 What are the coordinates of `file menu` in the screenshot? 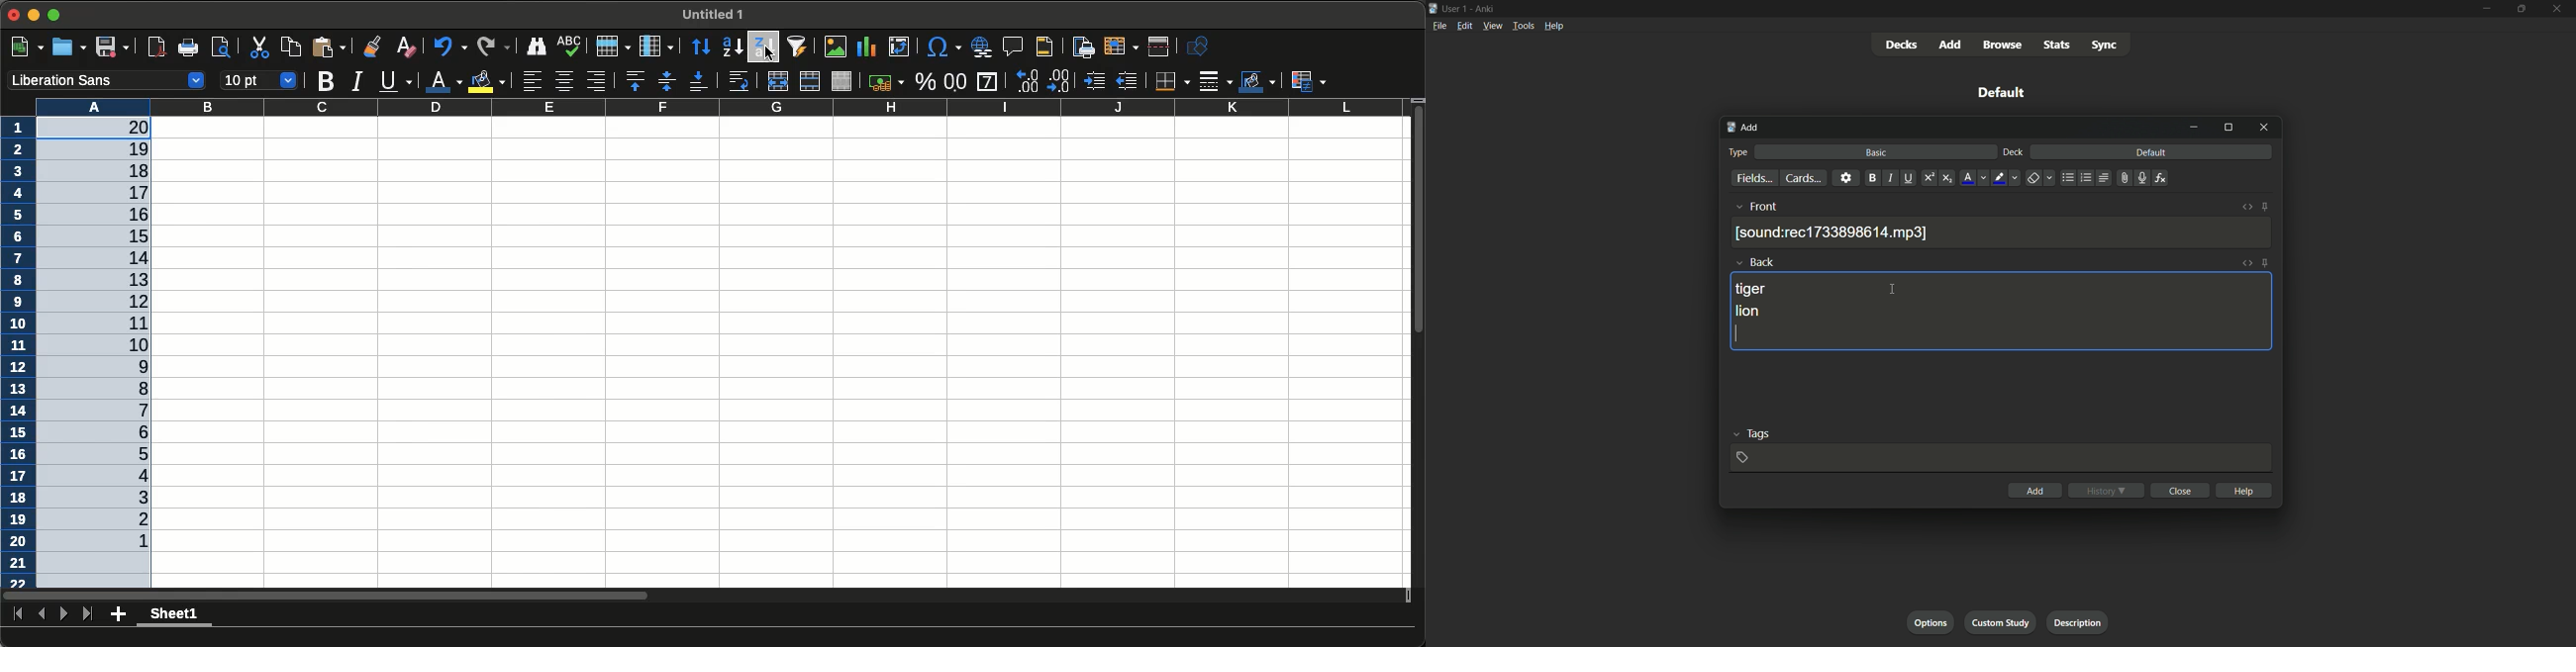 It's located at (1440, 25).